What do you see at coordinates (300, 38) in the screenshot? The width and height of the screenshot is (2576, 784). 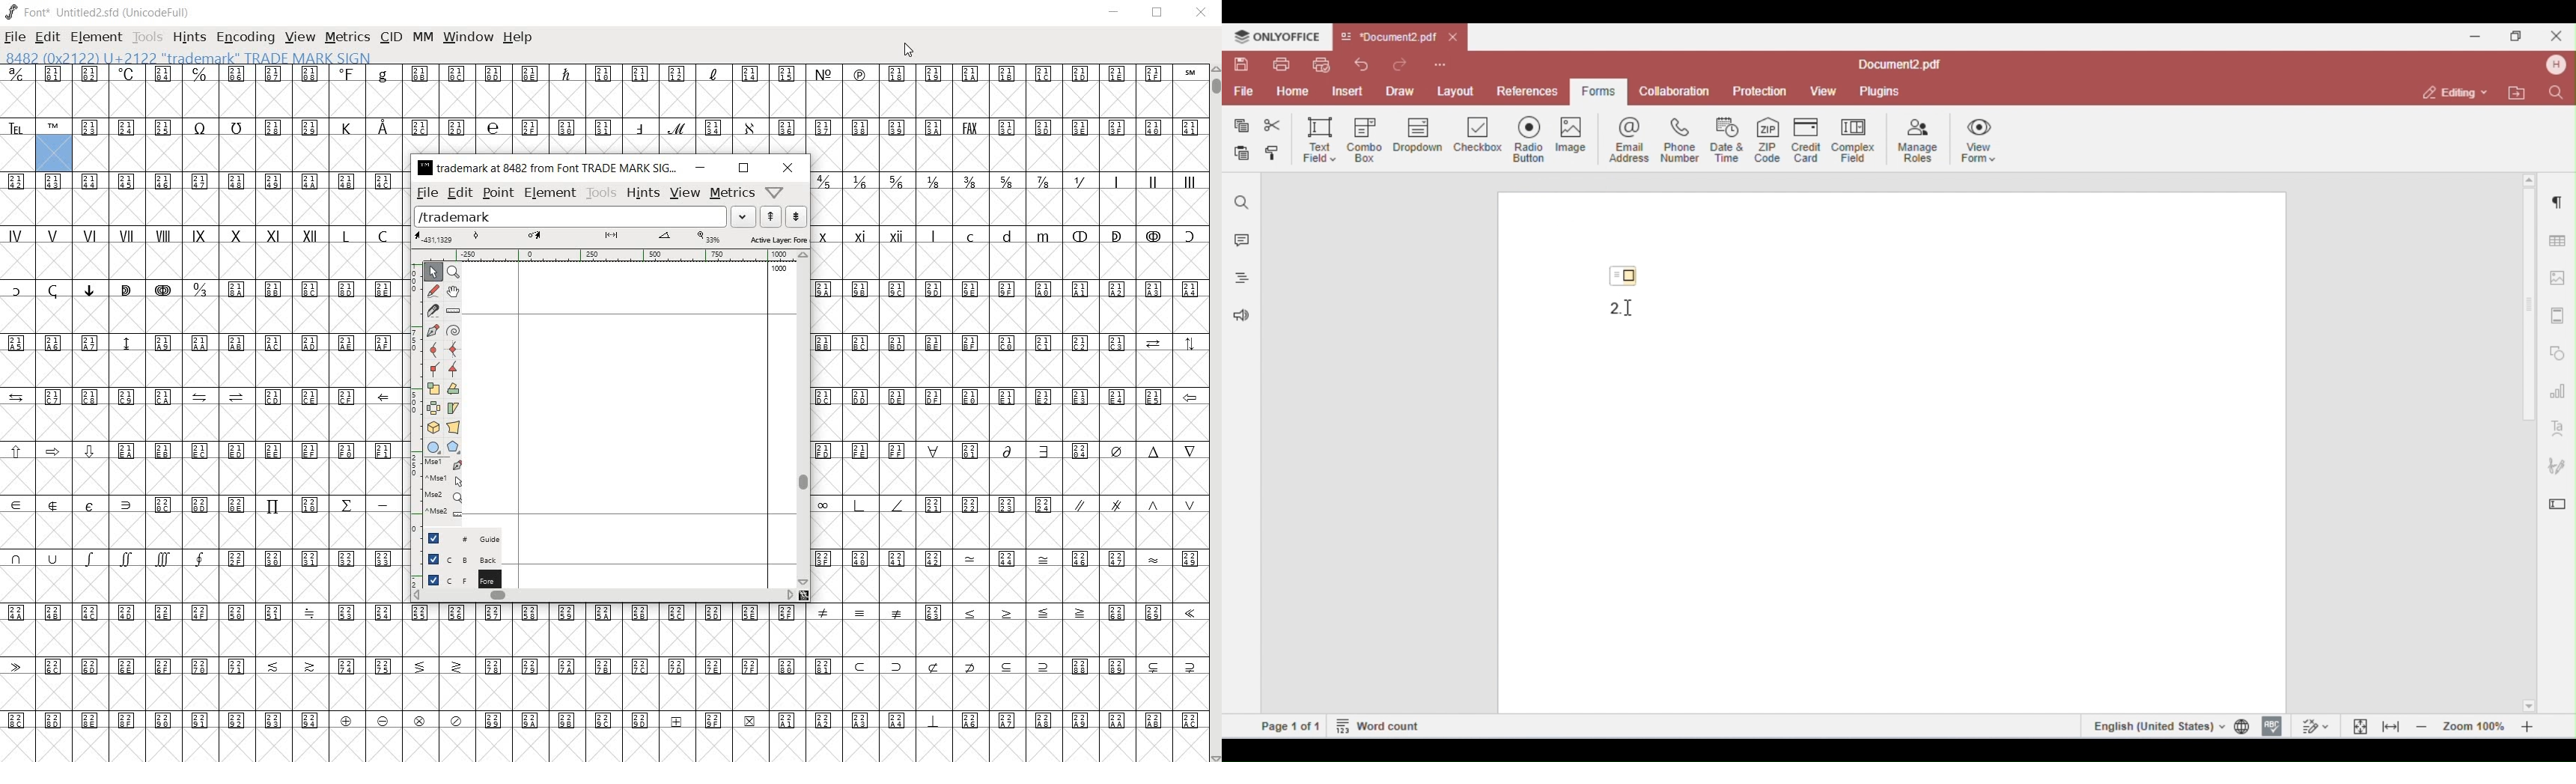 I see `VIEW` at bounding box center [300, 38].